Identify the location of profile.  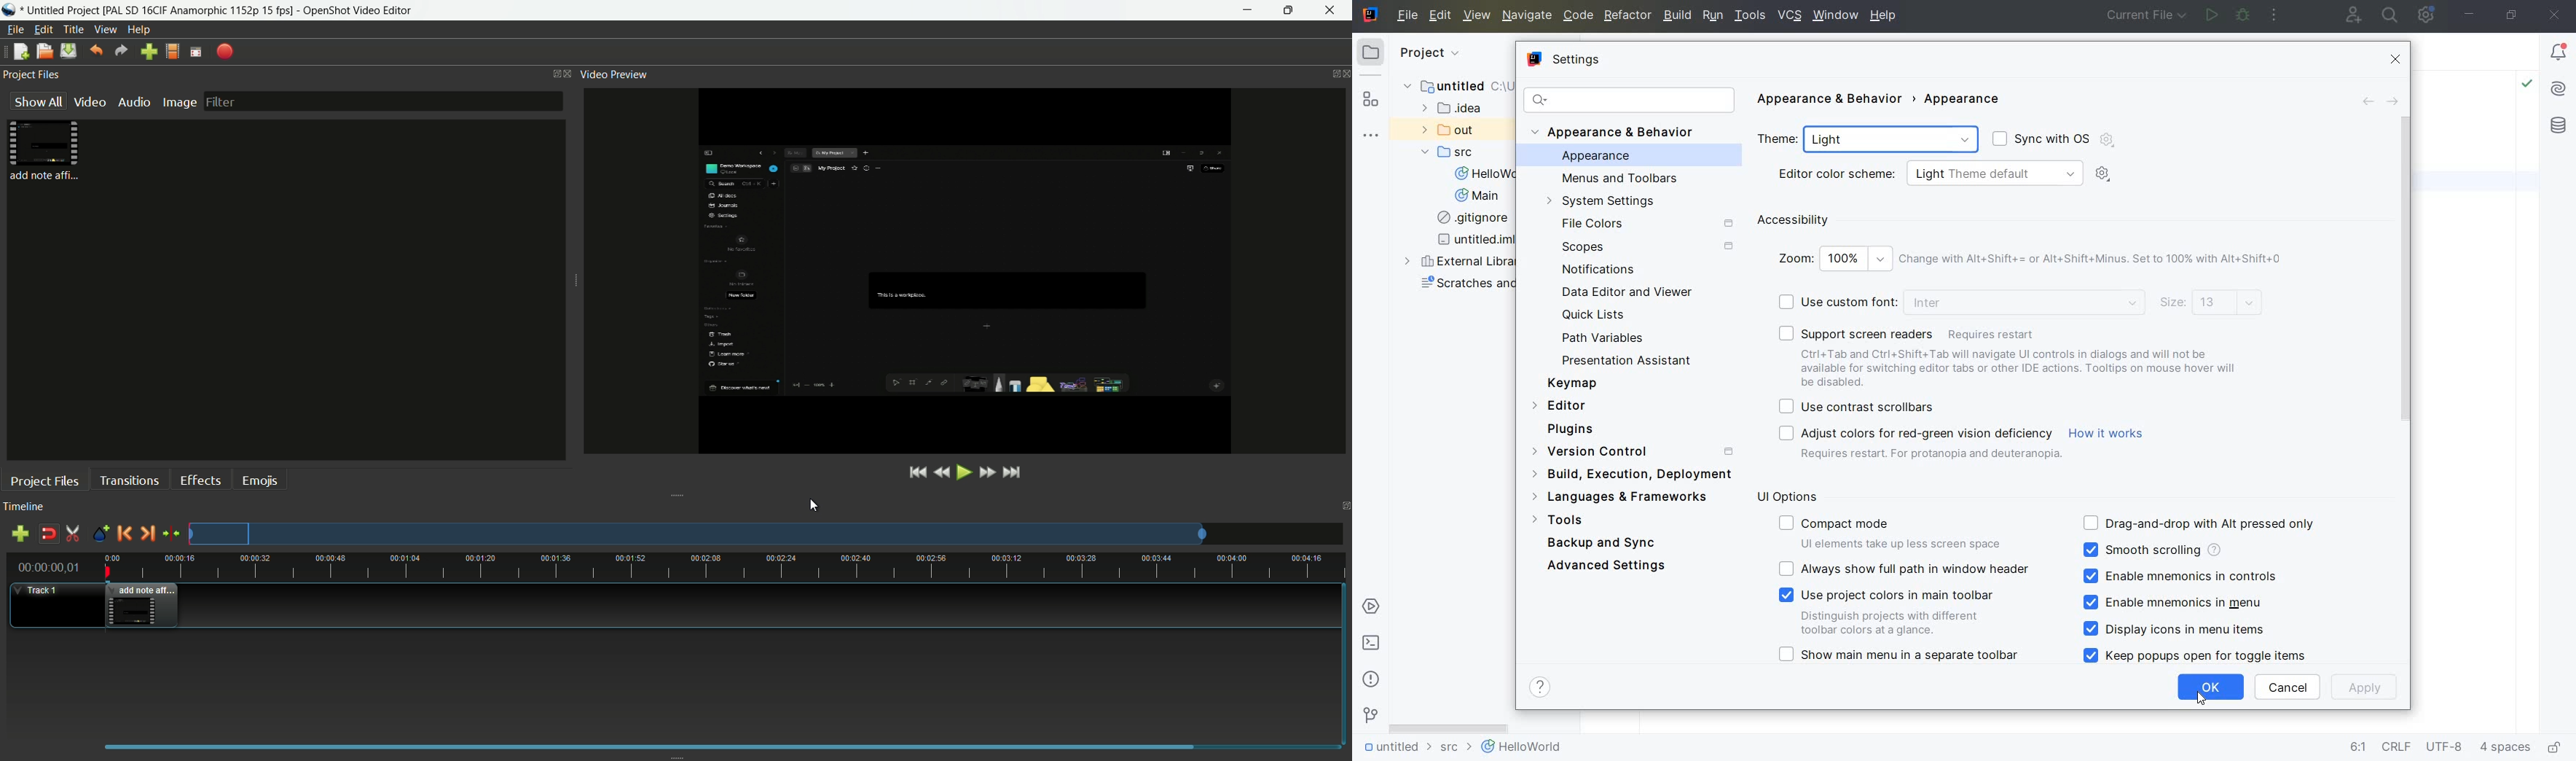
(172, 51).